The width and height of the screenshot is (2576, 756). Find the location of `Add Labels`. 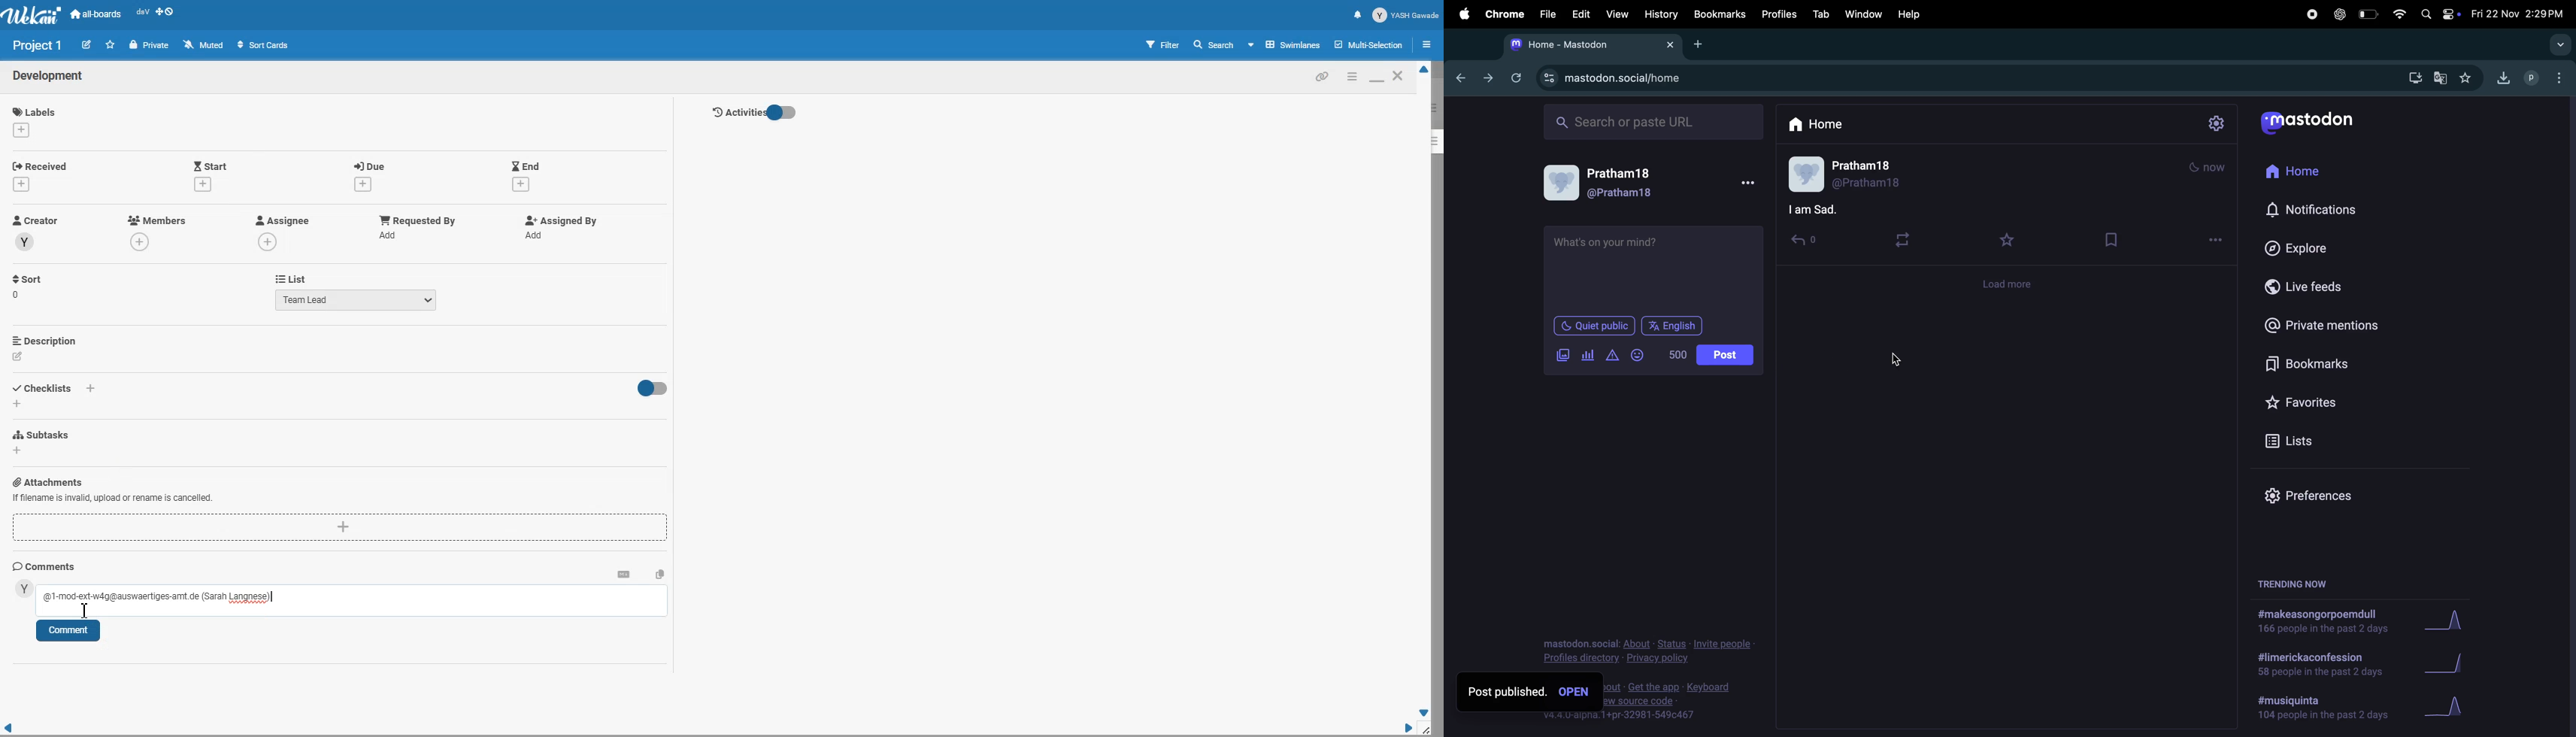

Add Labels is located at coordinates (36, 109).